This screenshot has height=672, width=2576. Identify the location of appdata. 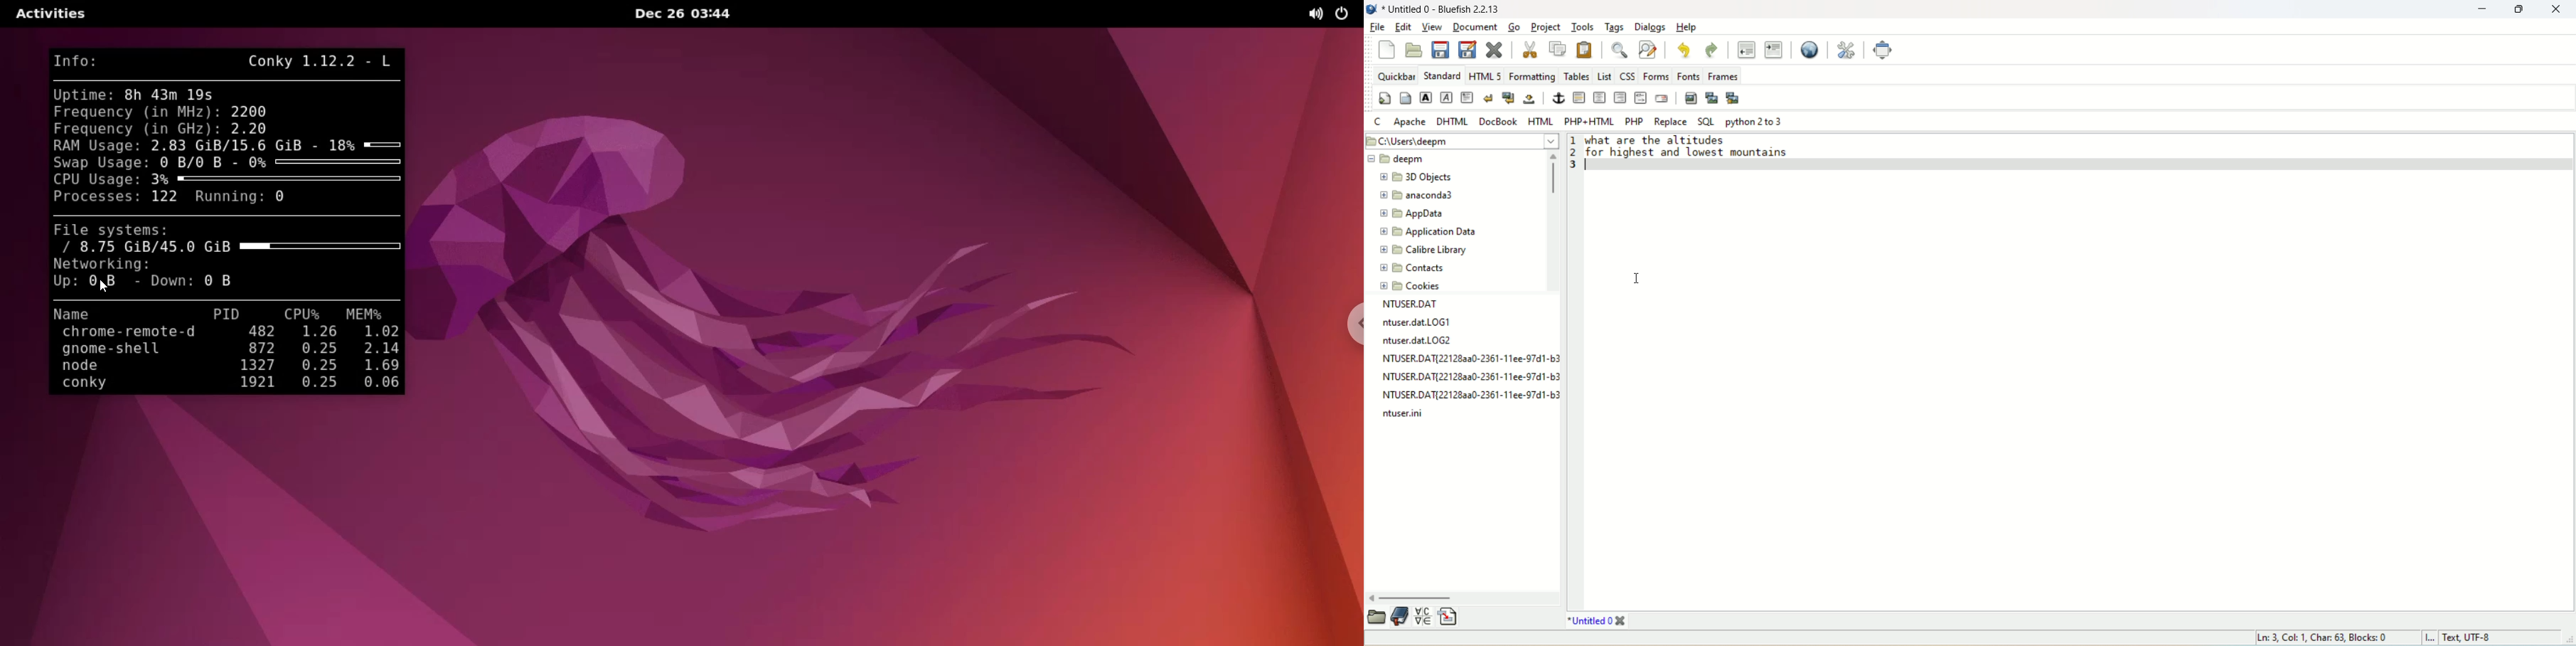
(1420, 214).